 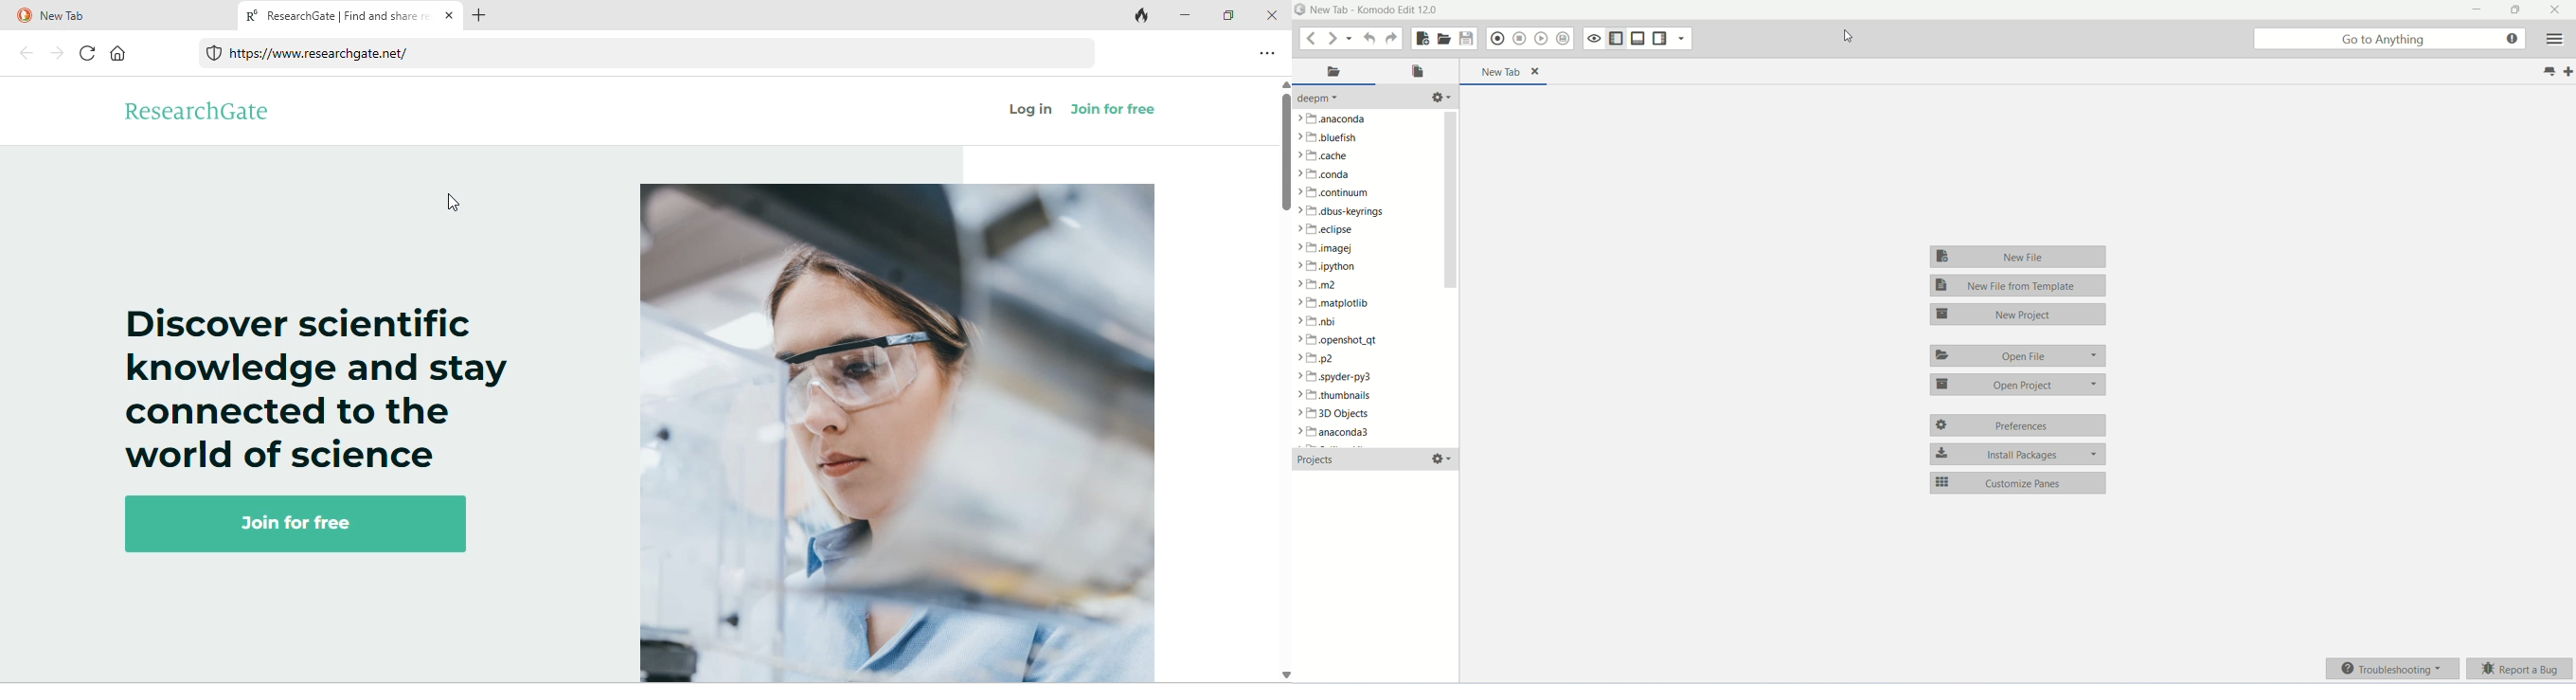 What do you see at coordinates (1300, 10) in the screenshot?
I see `logo` at bounding box center [1300, 10].